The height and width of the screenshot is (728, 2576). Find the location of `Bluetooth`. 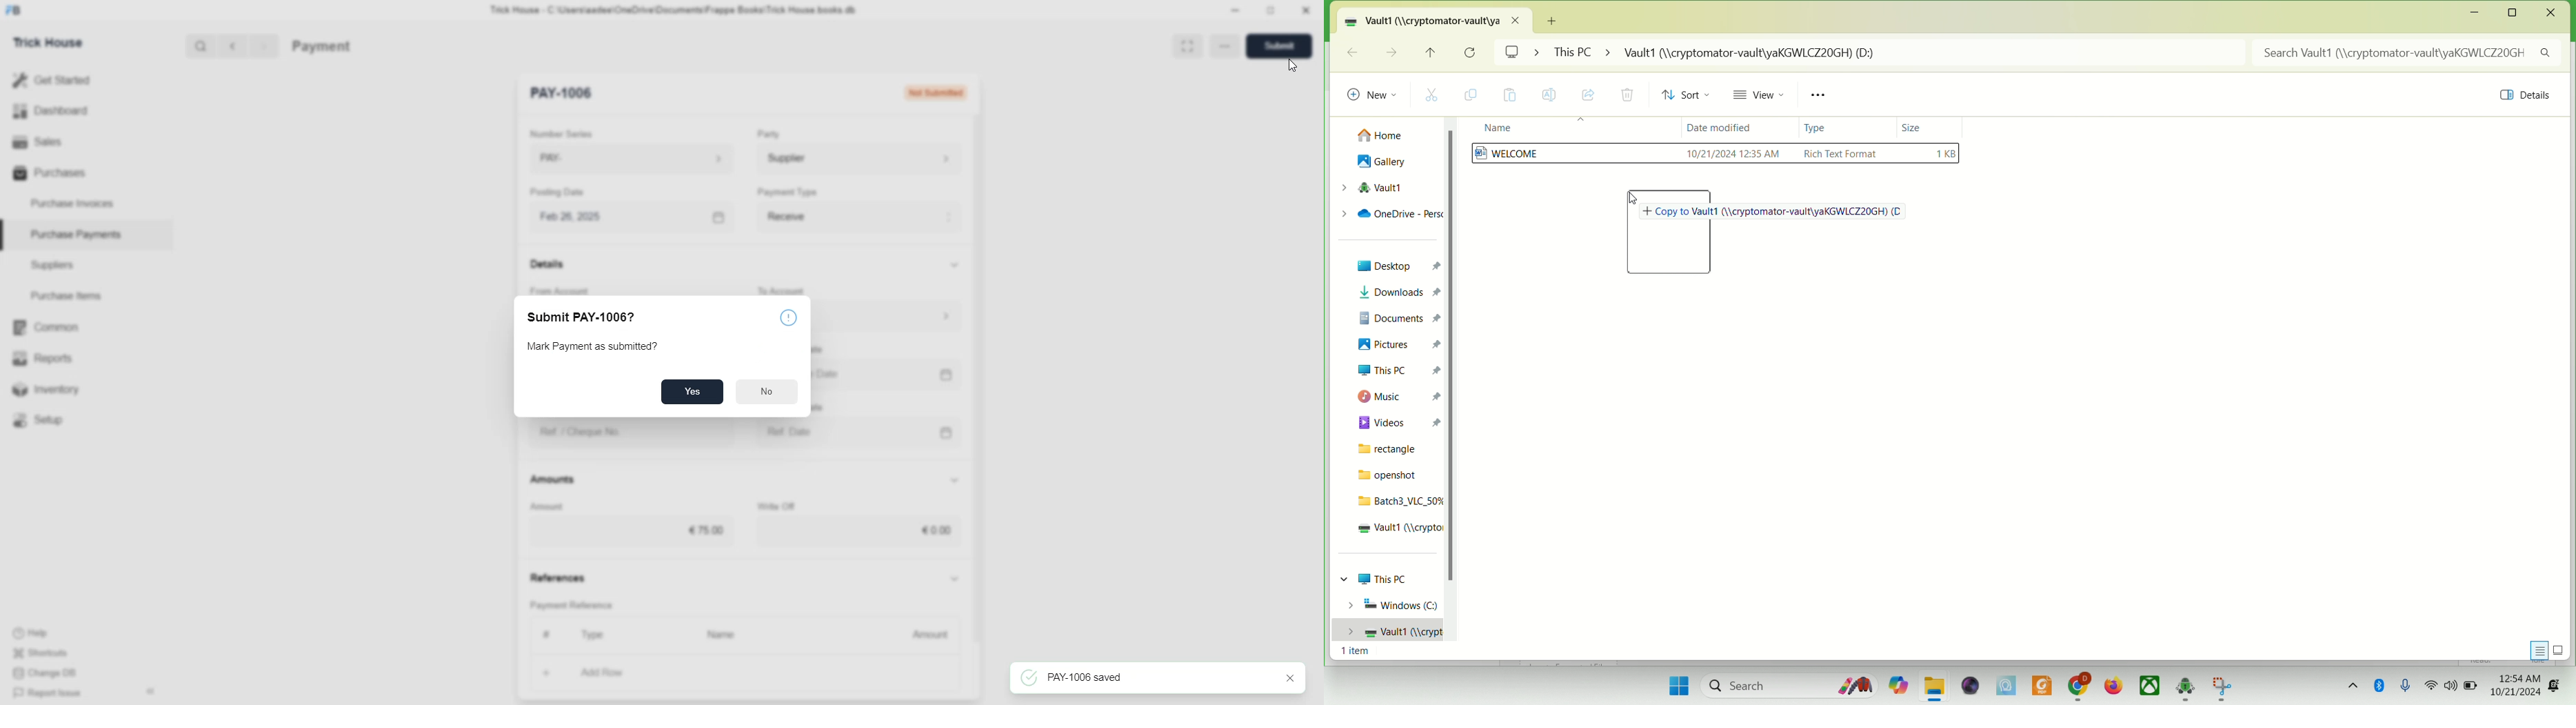

Bluetooth is located at coordinates (2382, 685).